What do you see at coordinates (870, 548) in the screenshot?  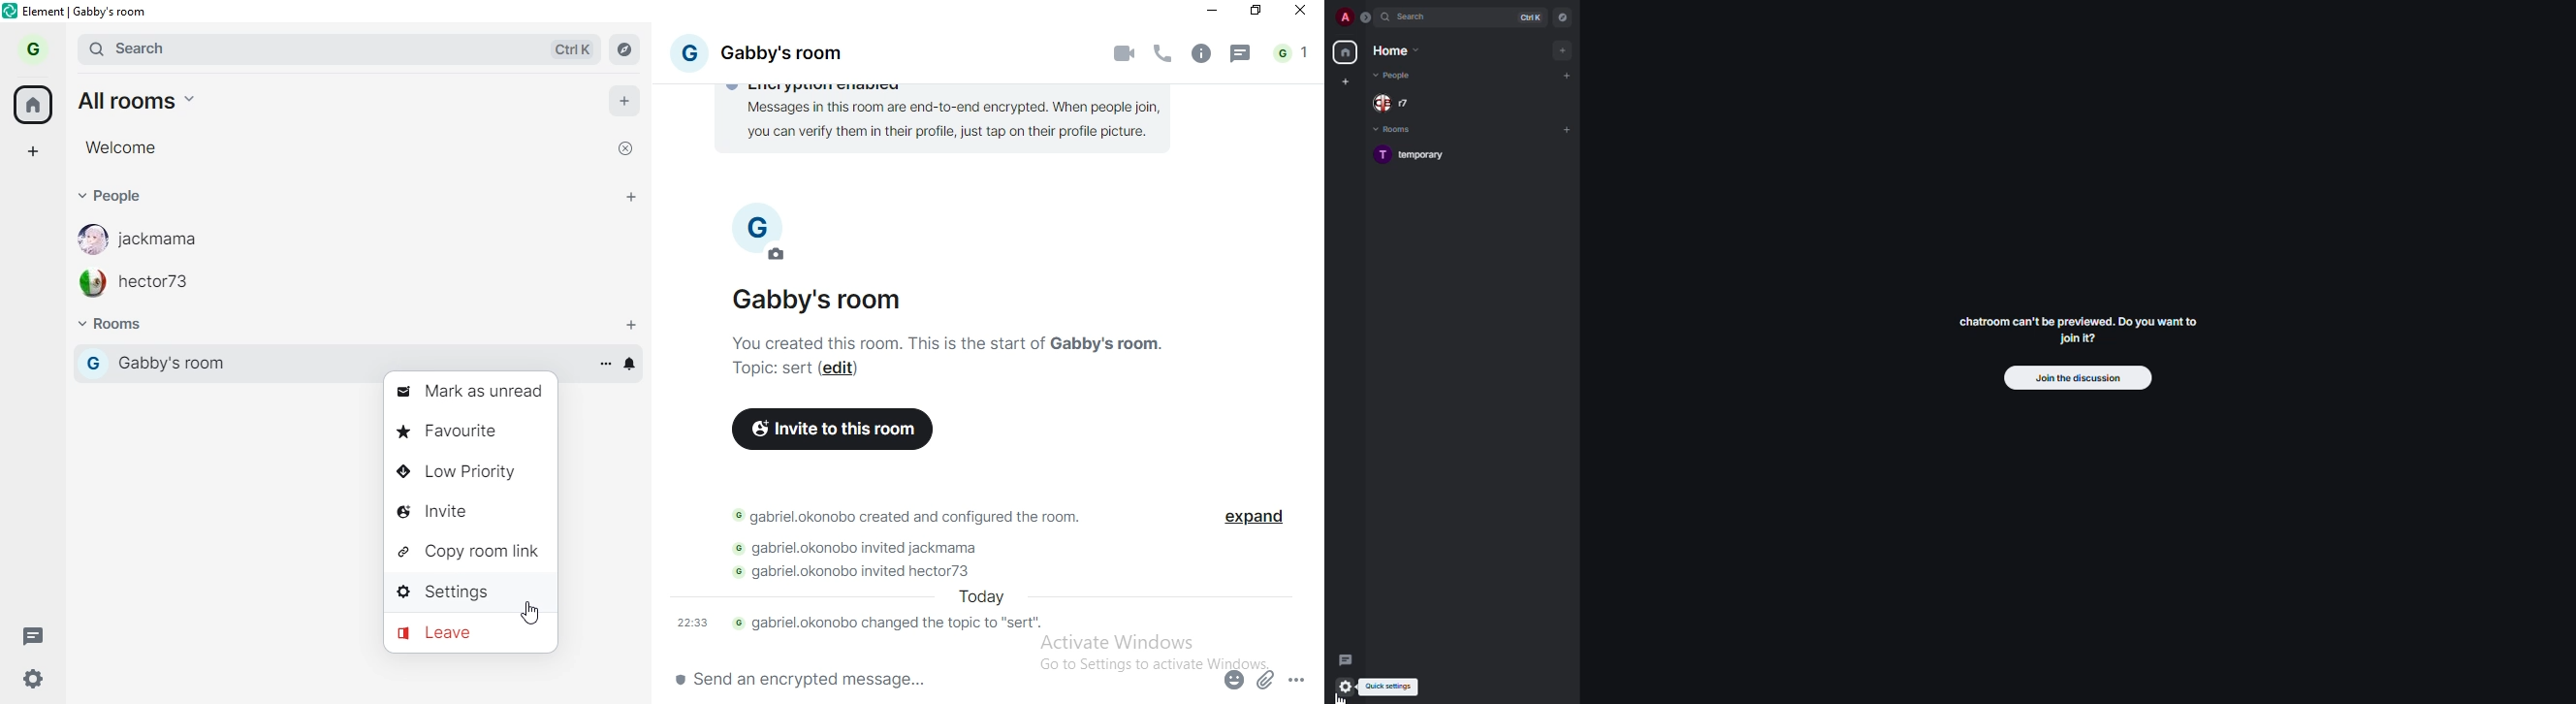 I see `text 4` at bounding box center [870, 548].